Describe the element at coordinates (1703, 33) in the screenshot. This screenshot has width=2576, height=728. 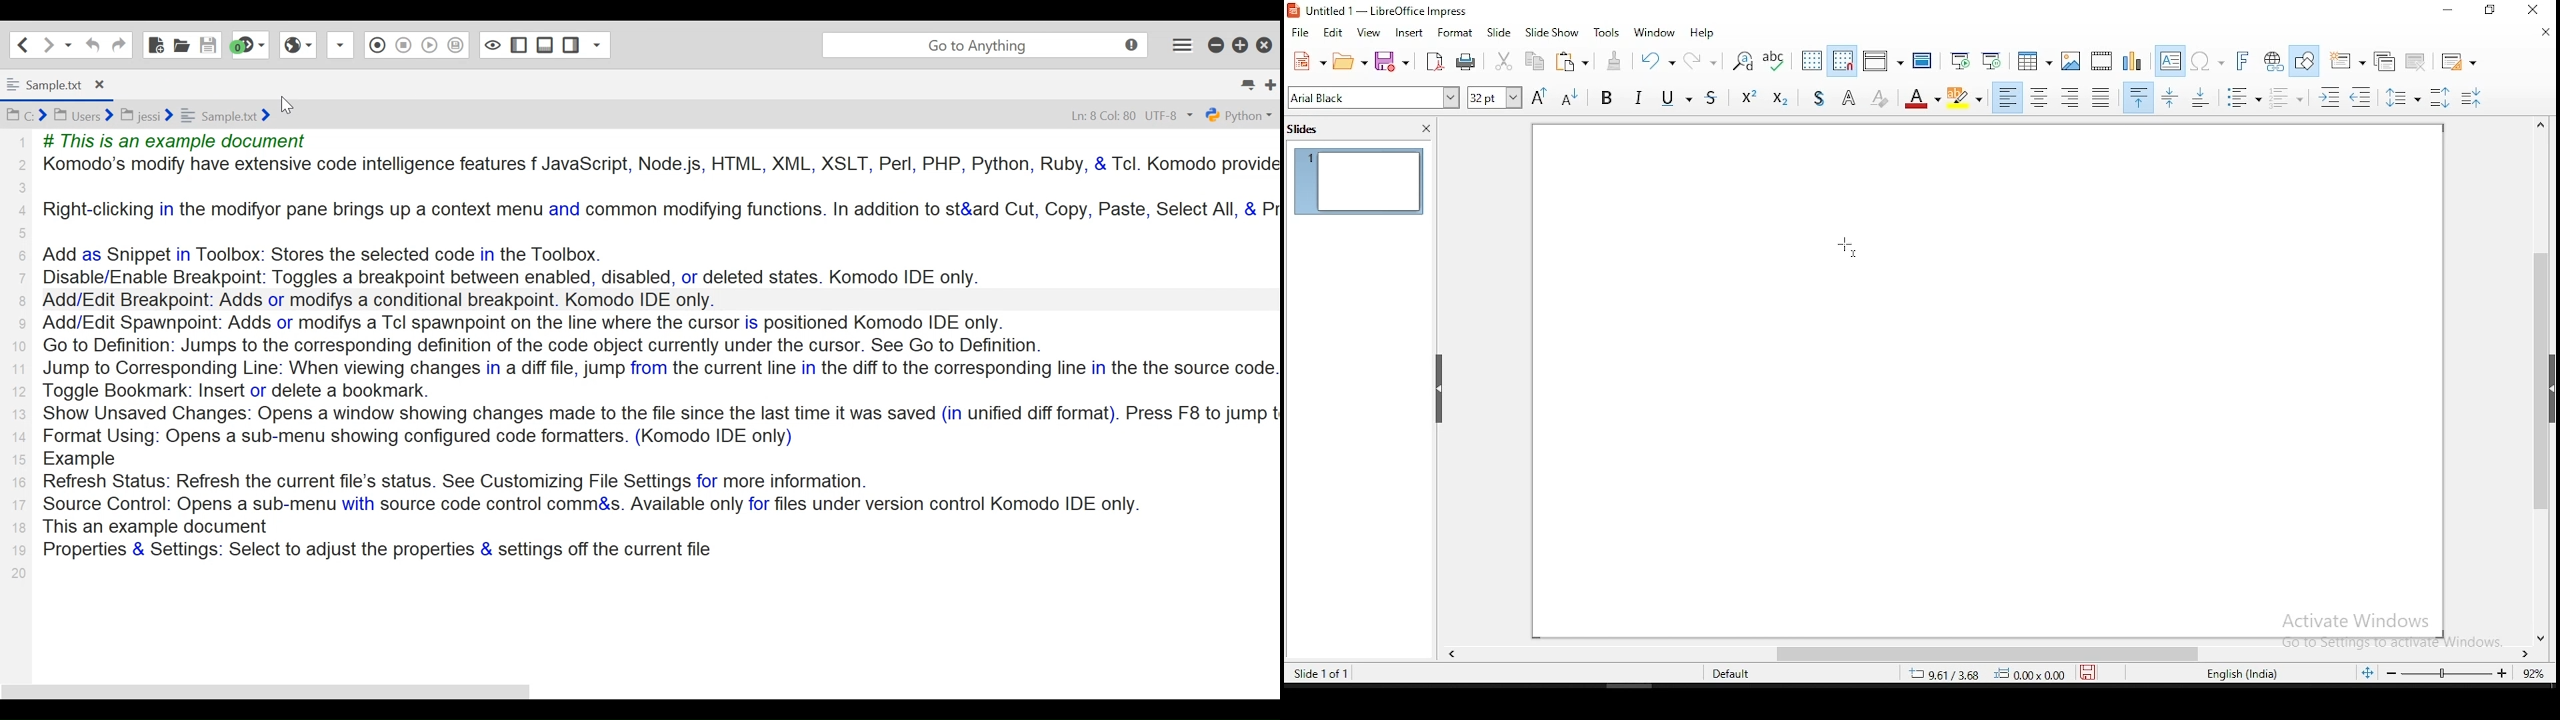
I see `help` at that location.